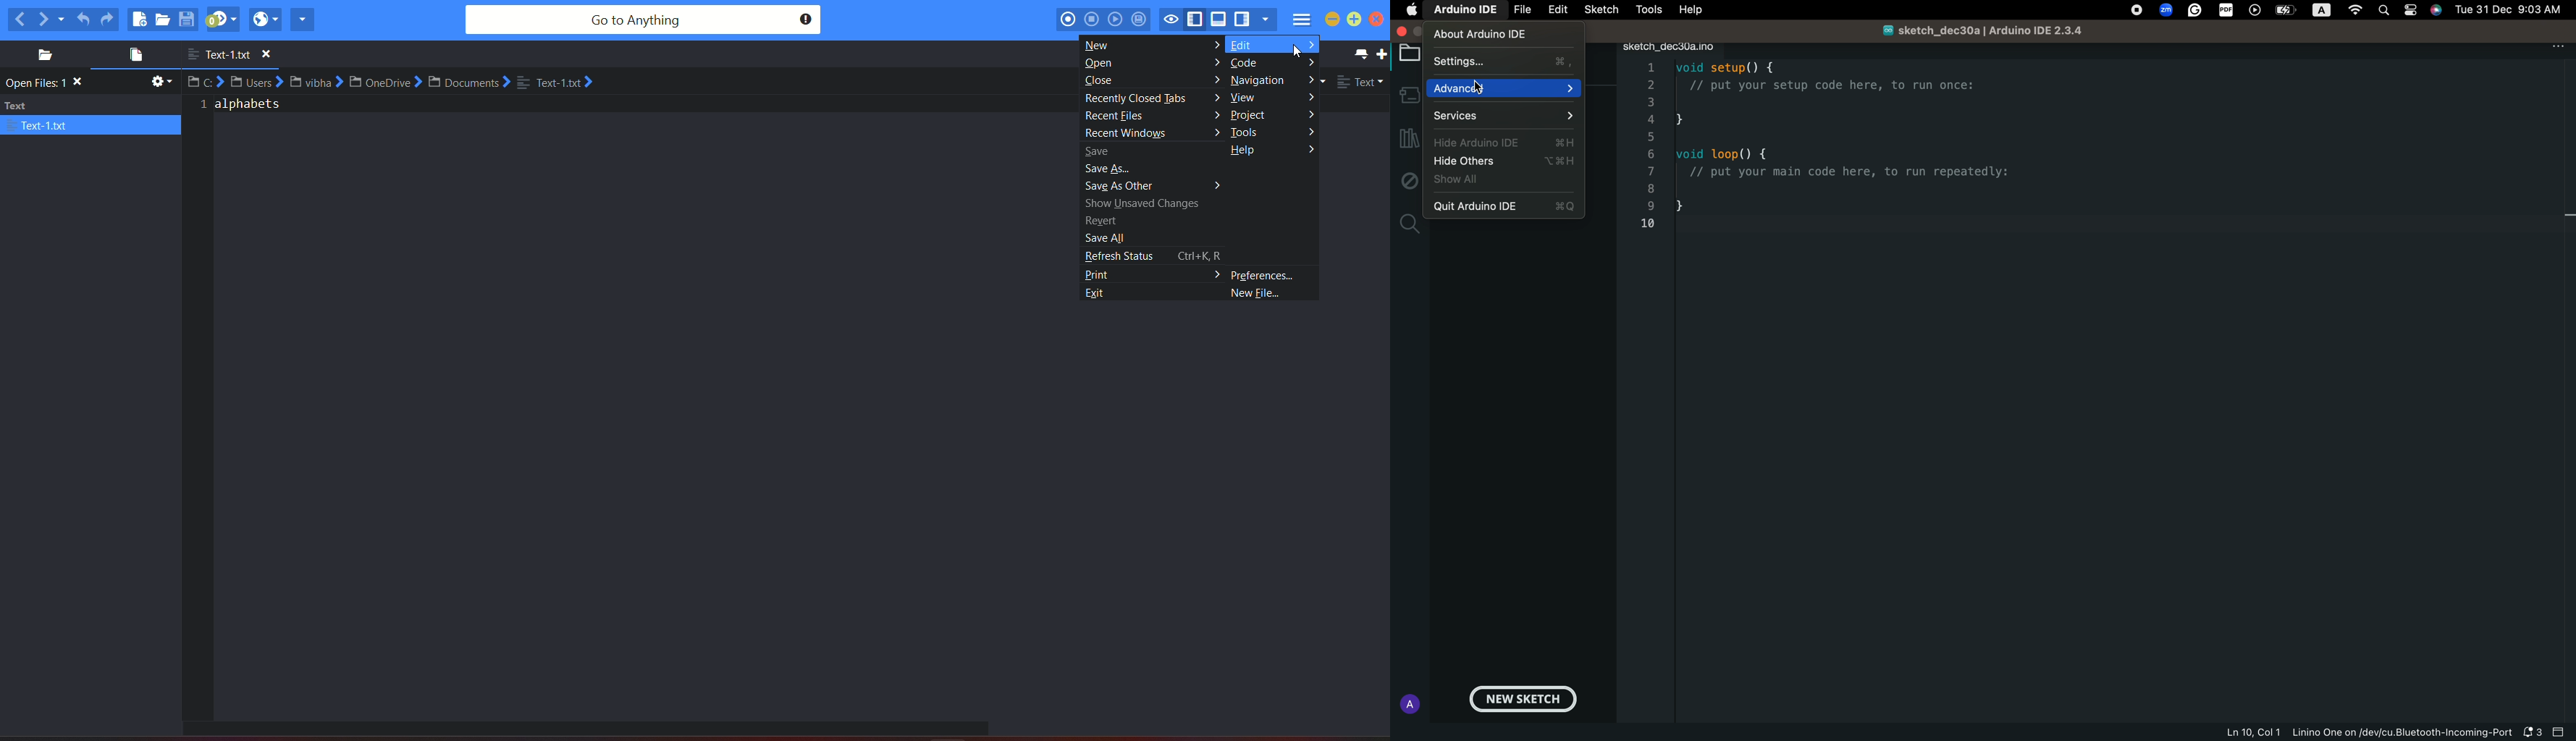 Image resolution: width=2576 pixels, height=756 pixels. I want to click on minimize, so click(1332, 20).